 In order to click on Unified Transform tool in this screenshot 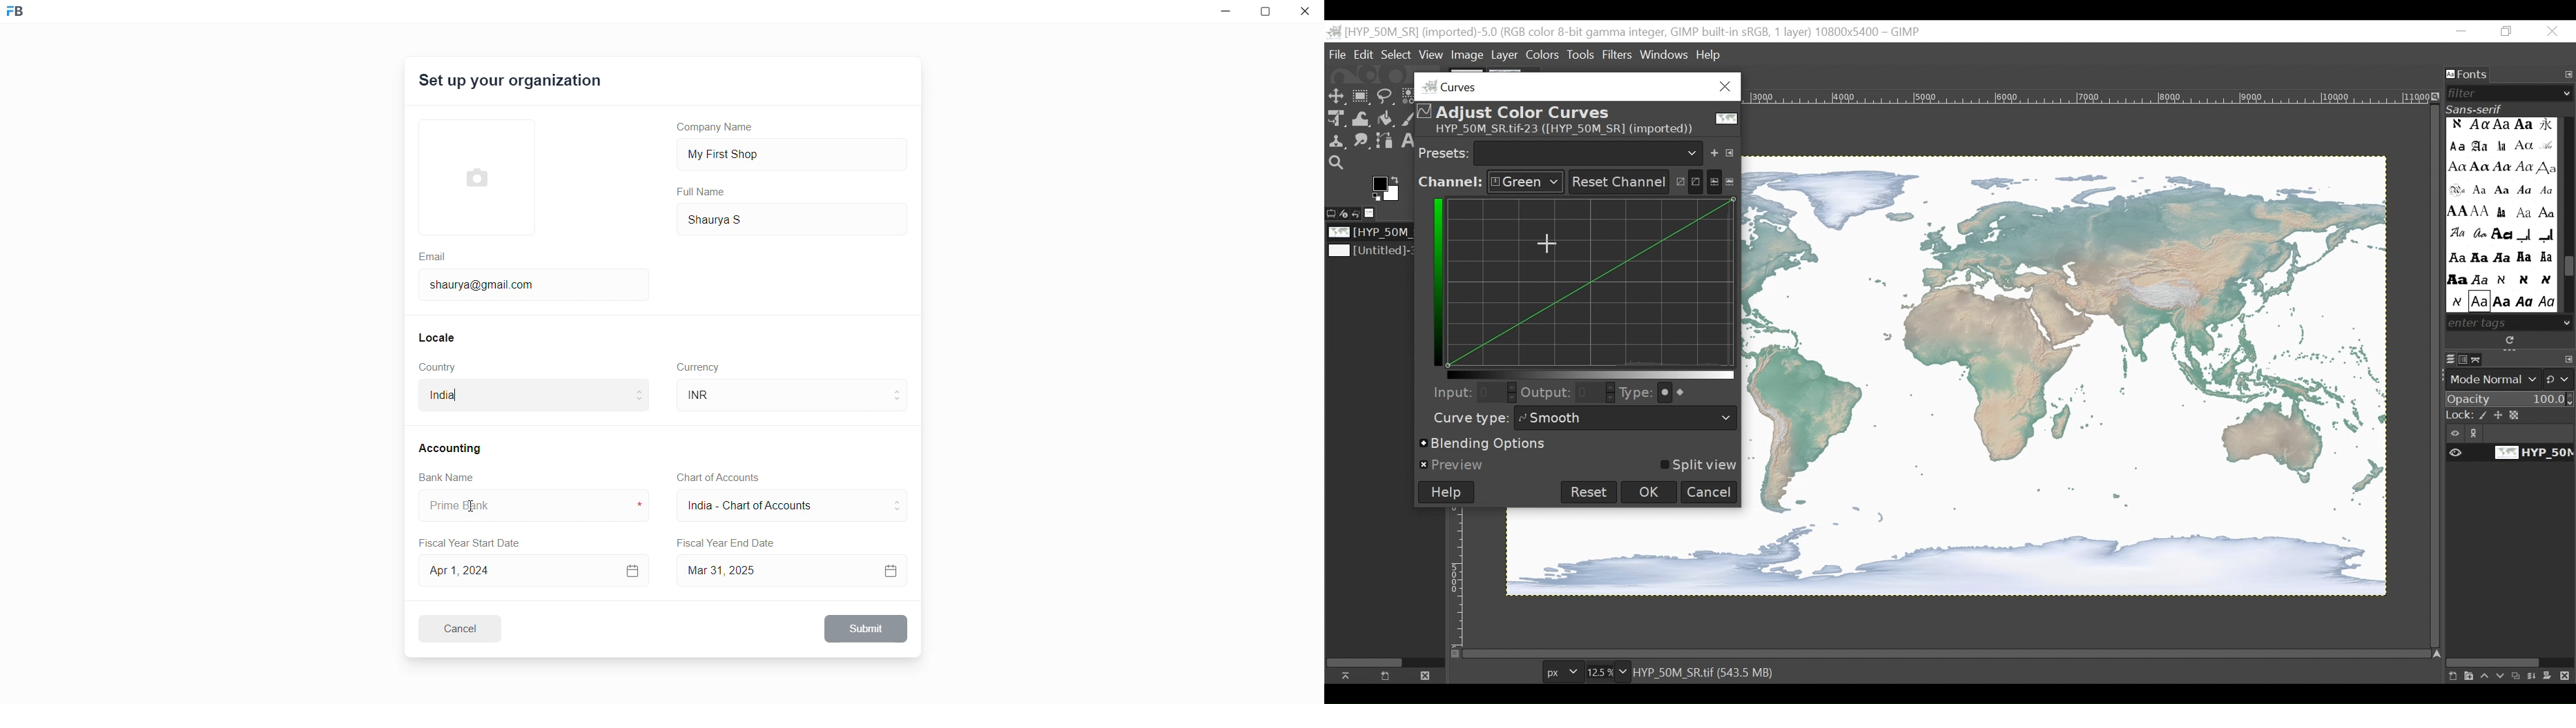, I will do `click(1335, 118)`.